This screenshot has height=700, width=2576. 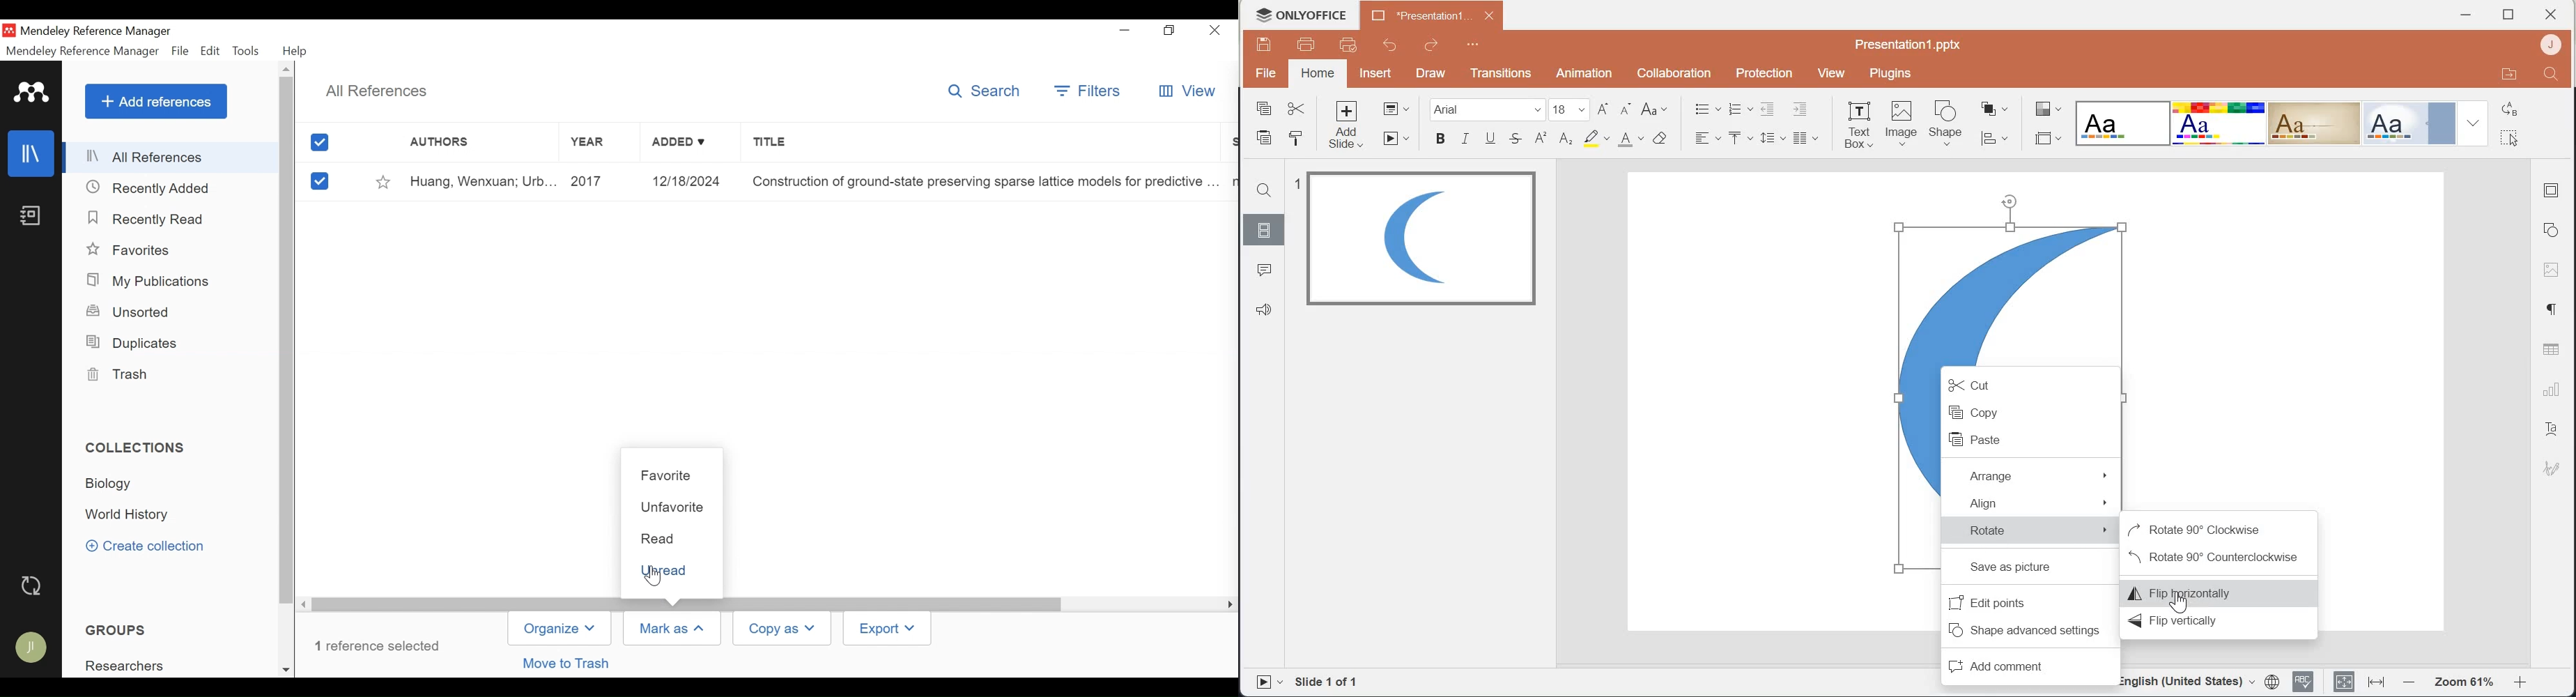 What do you see at coordinates (133, 665) in the screenshot?
I see `Group` at bounding box center [133, 665].